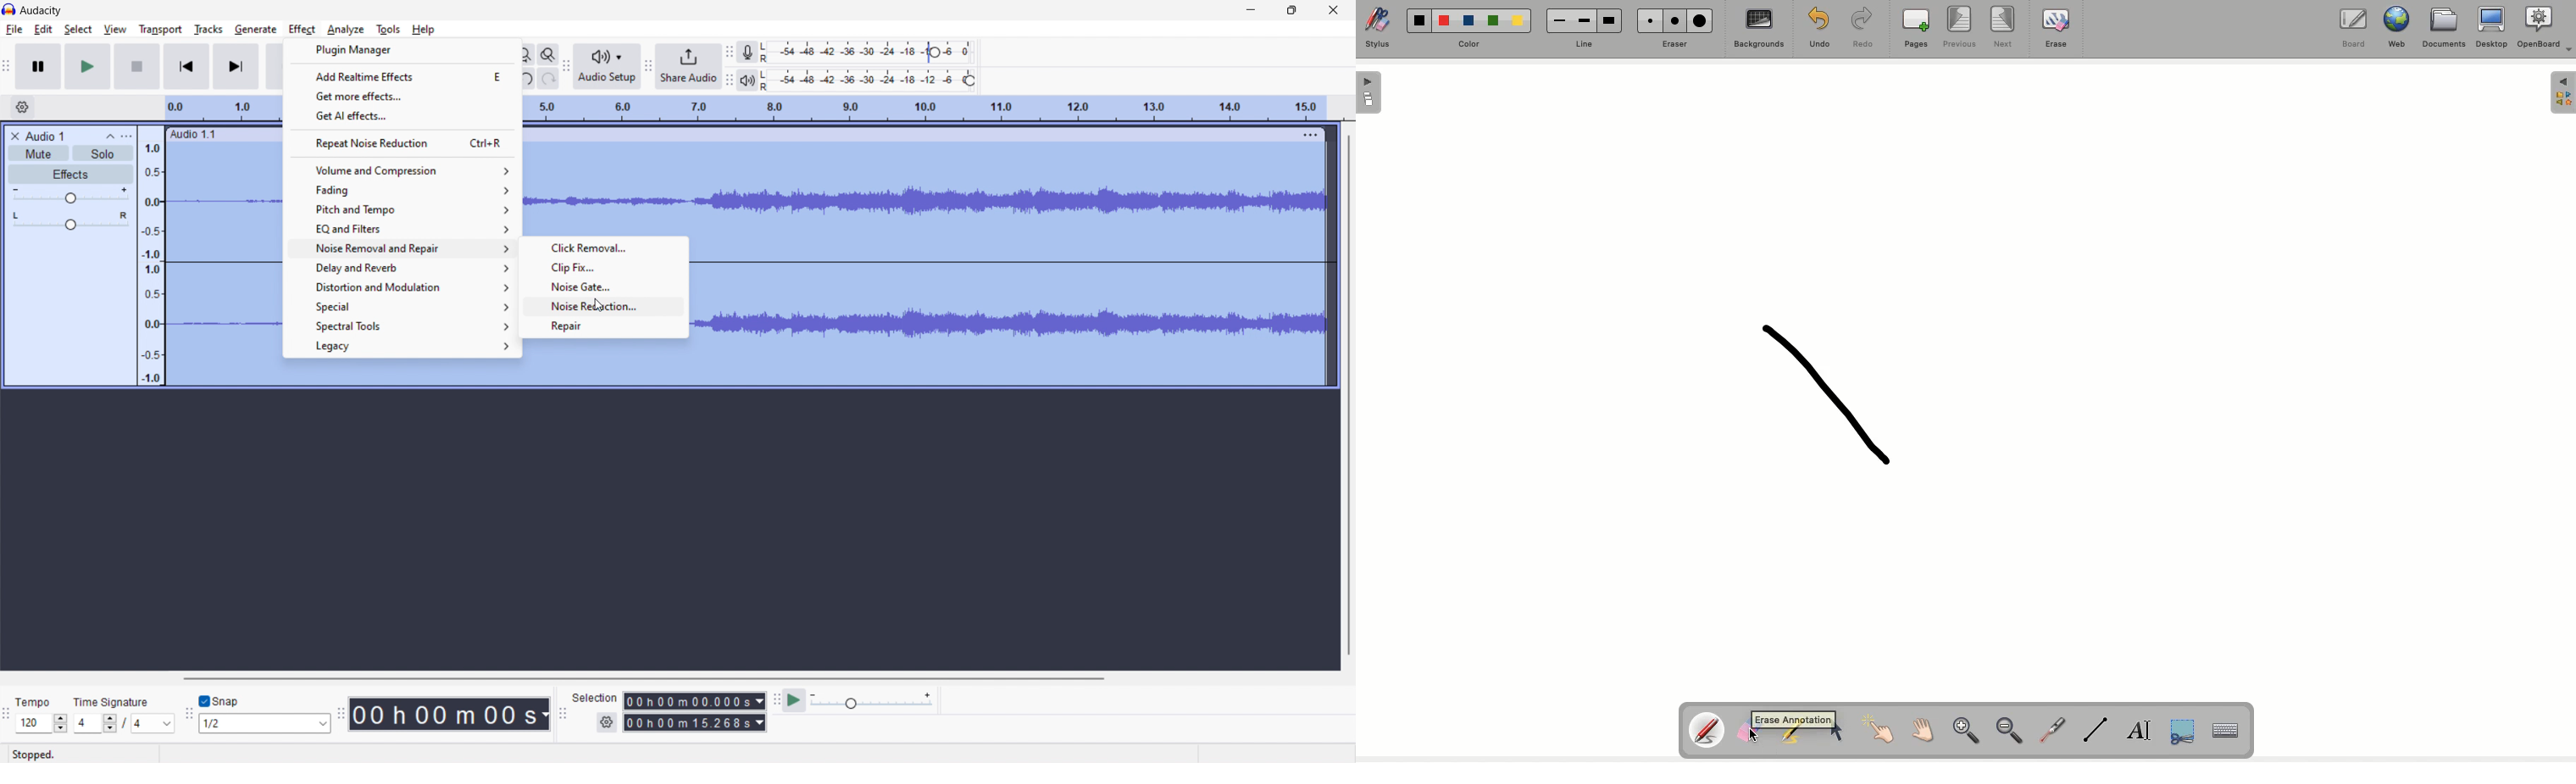 Image resolution: width=2576 pixels, height=784 pixels. What do you see at coordinates (2443, 31) in the screenshot?
I see `Documents` at bounding box center [2443, 31].